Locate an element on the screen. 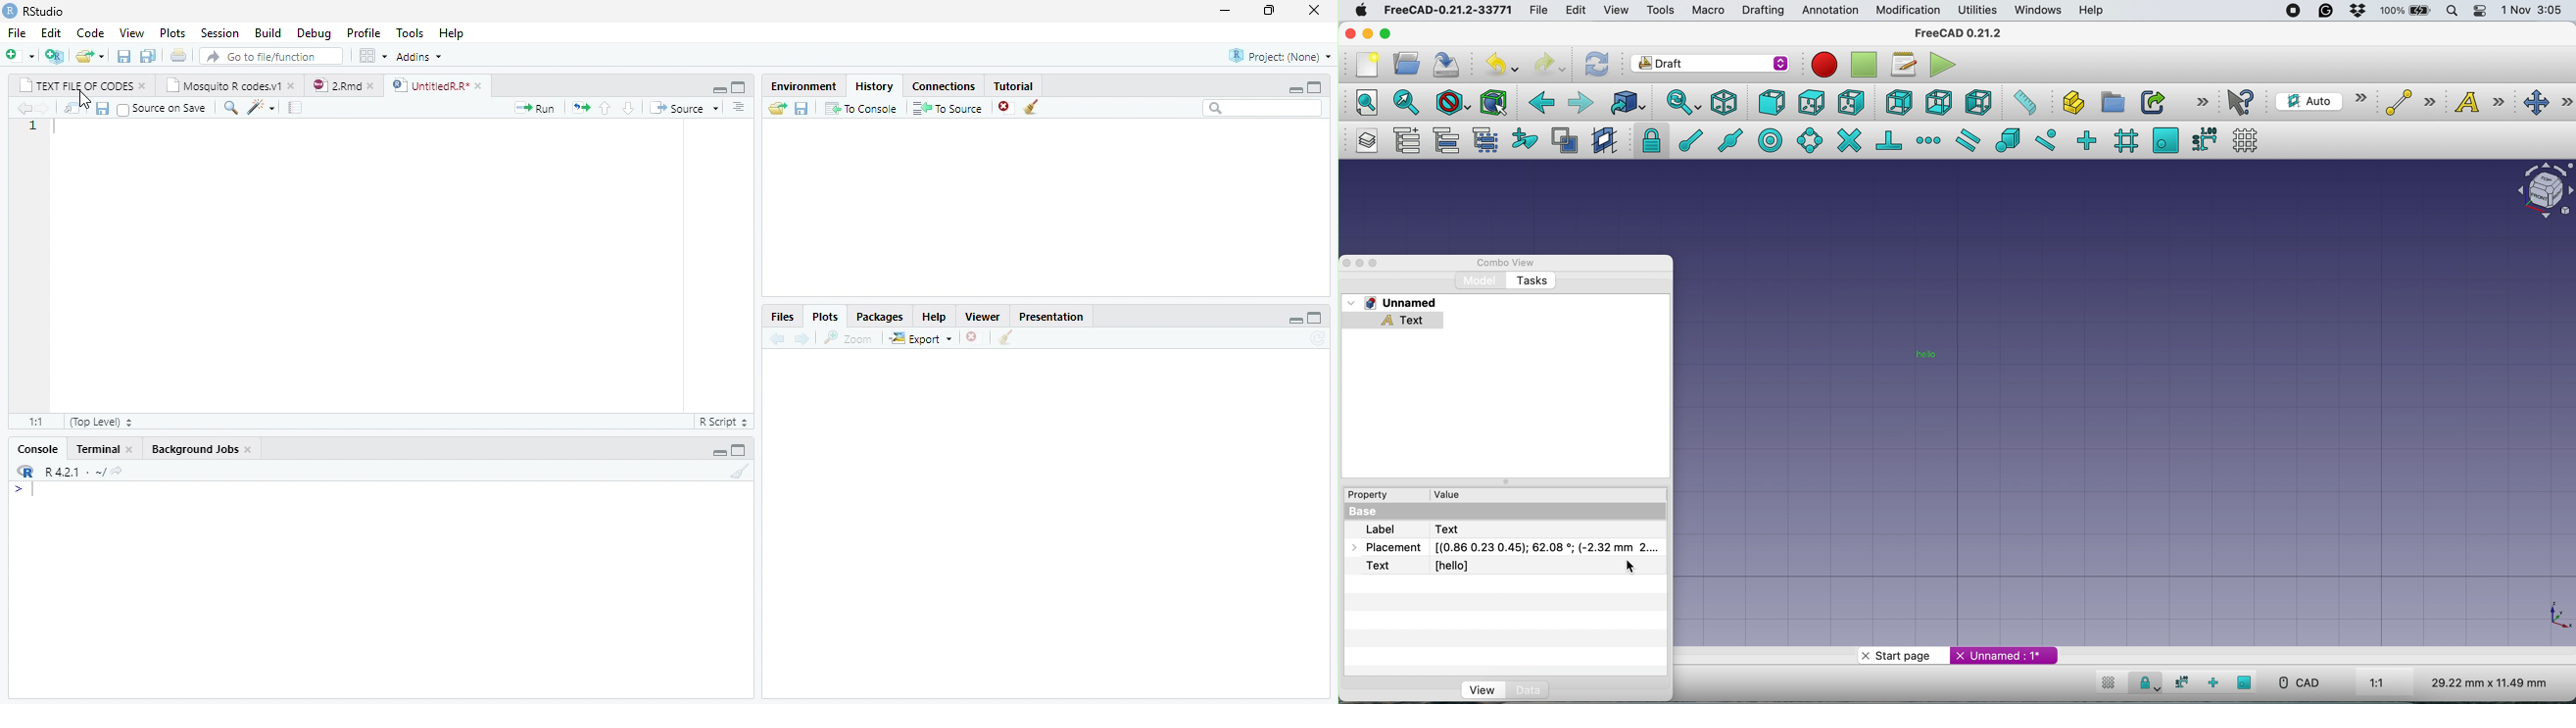  snap ortho is located at coordinates (2088, 140).